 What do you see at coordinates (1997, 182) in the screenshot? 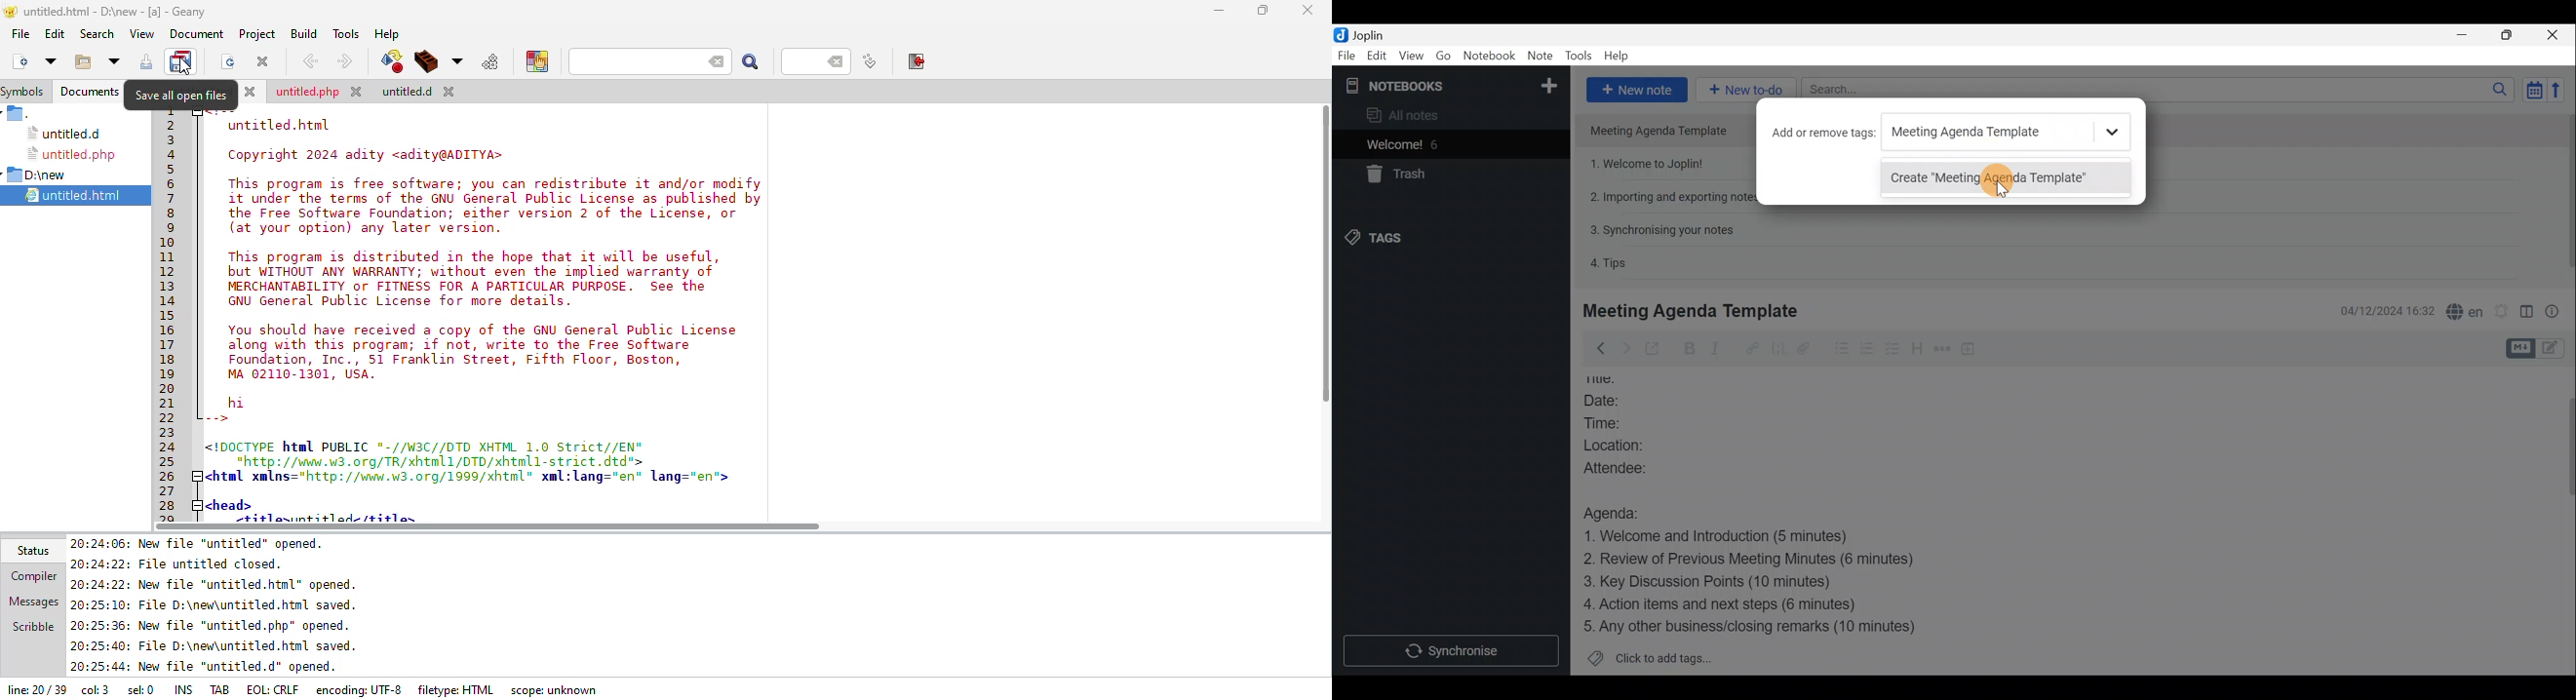
I see `cursor` at bounding box center [1997, 182].